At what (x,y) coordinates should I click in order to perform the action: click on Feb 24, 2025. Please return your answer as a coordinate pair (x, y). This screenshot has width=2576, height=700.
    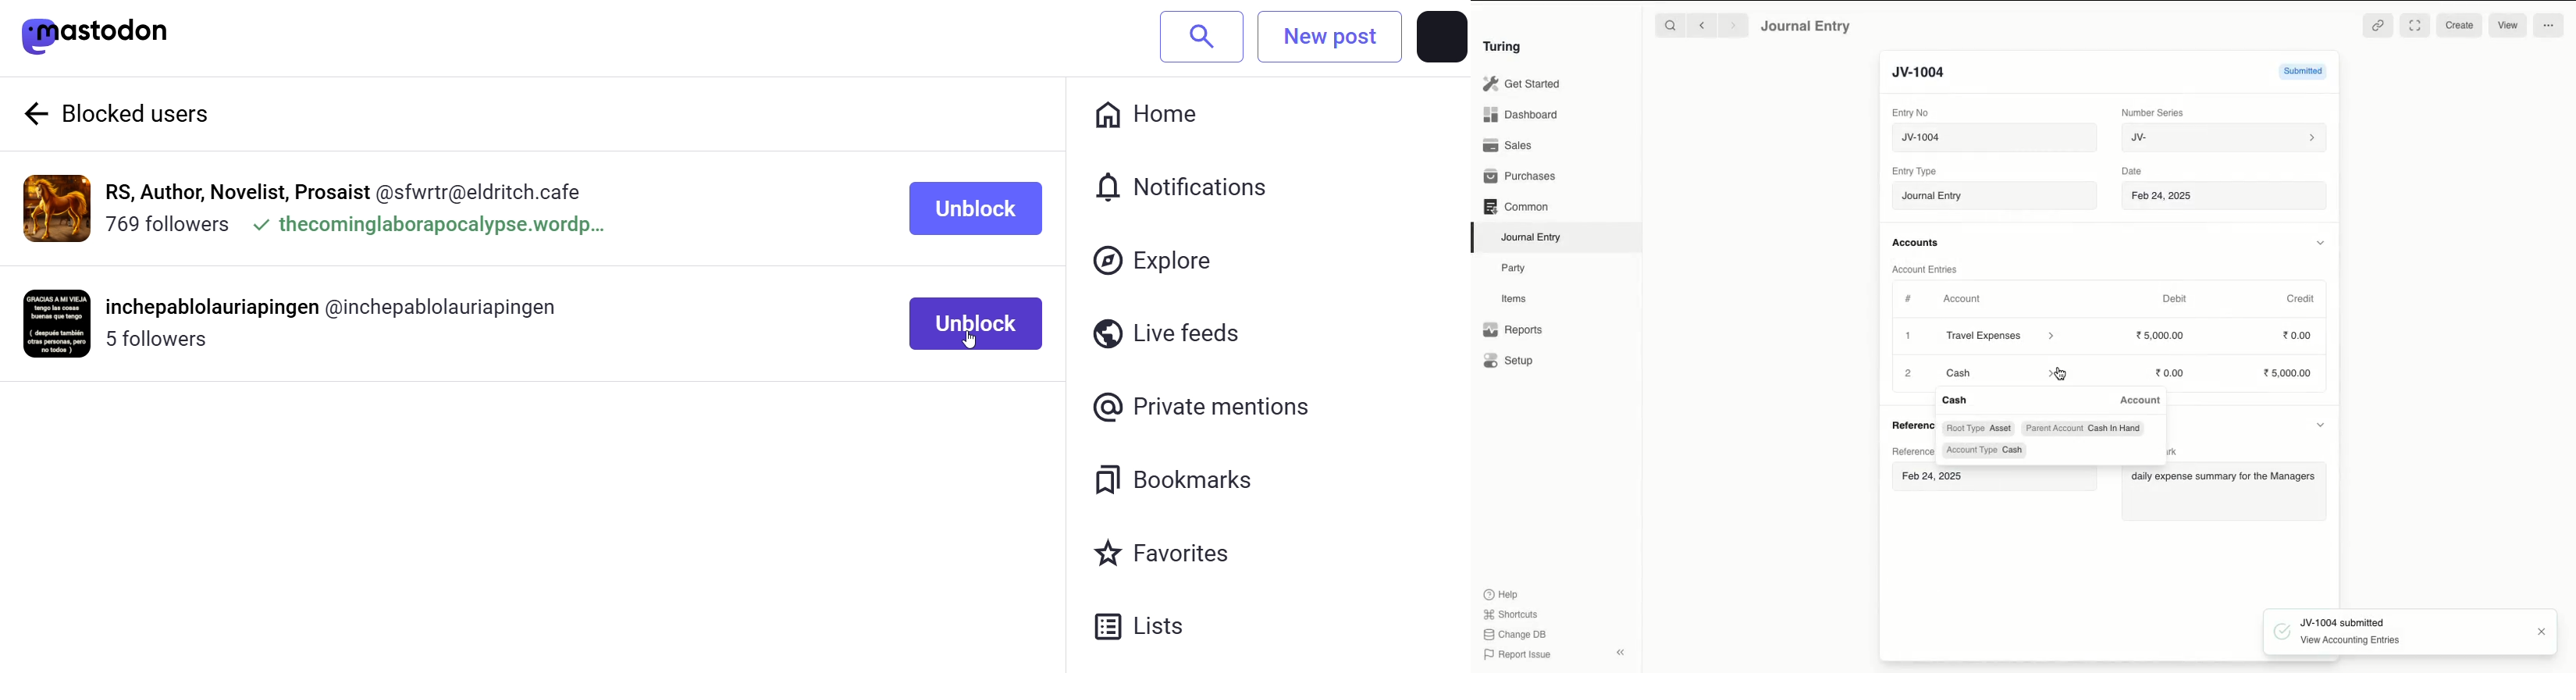
    Looking at the image, I should click on (2227, 197).